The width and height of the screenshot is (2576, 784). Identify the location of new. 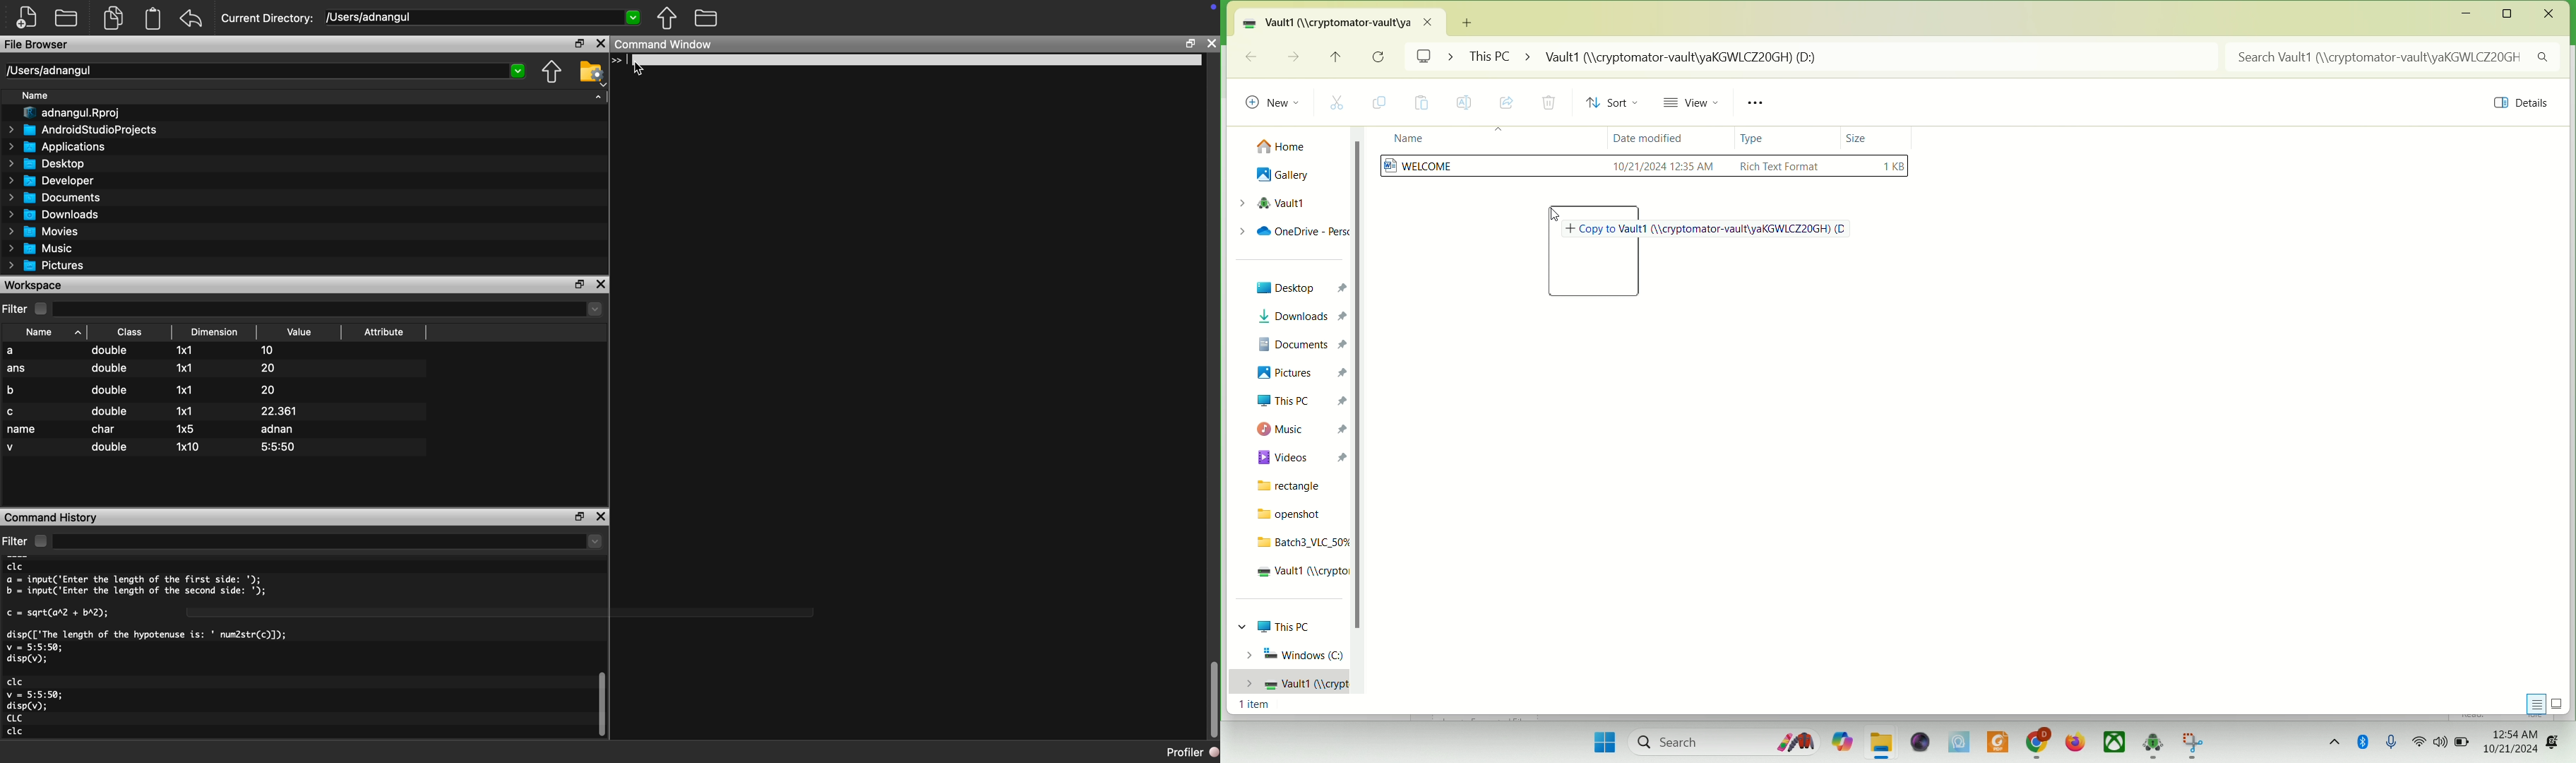
(1272, 99).